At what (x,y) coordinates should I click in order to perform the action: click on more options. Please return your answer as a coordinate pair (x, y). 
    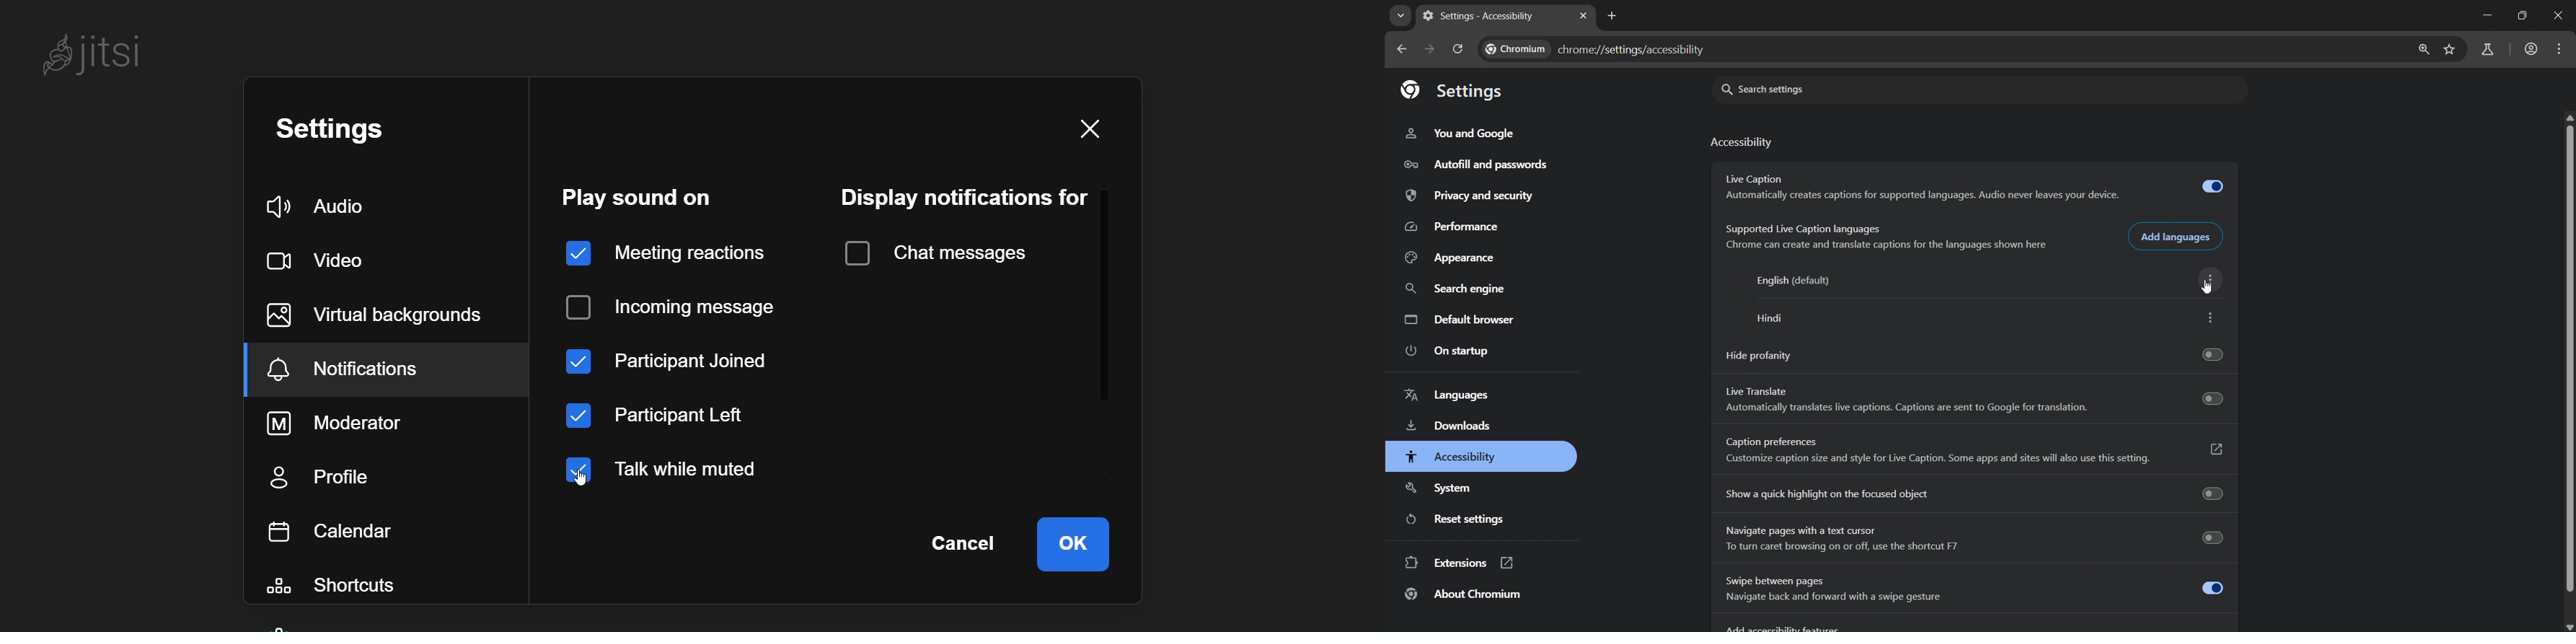
    Looking at the image, I should click on (2211, 280).